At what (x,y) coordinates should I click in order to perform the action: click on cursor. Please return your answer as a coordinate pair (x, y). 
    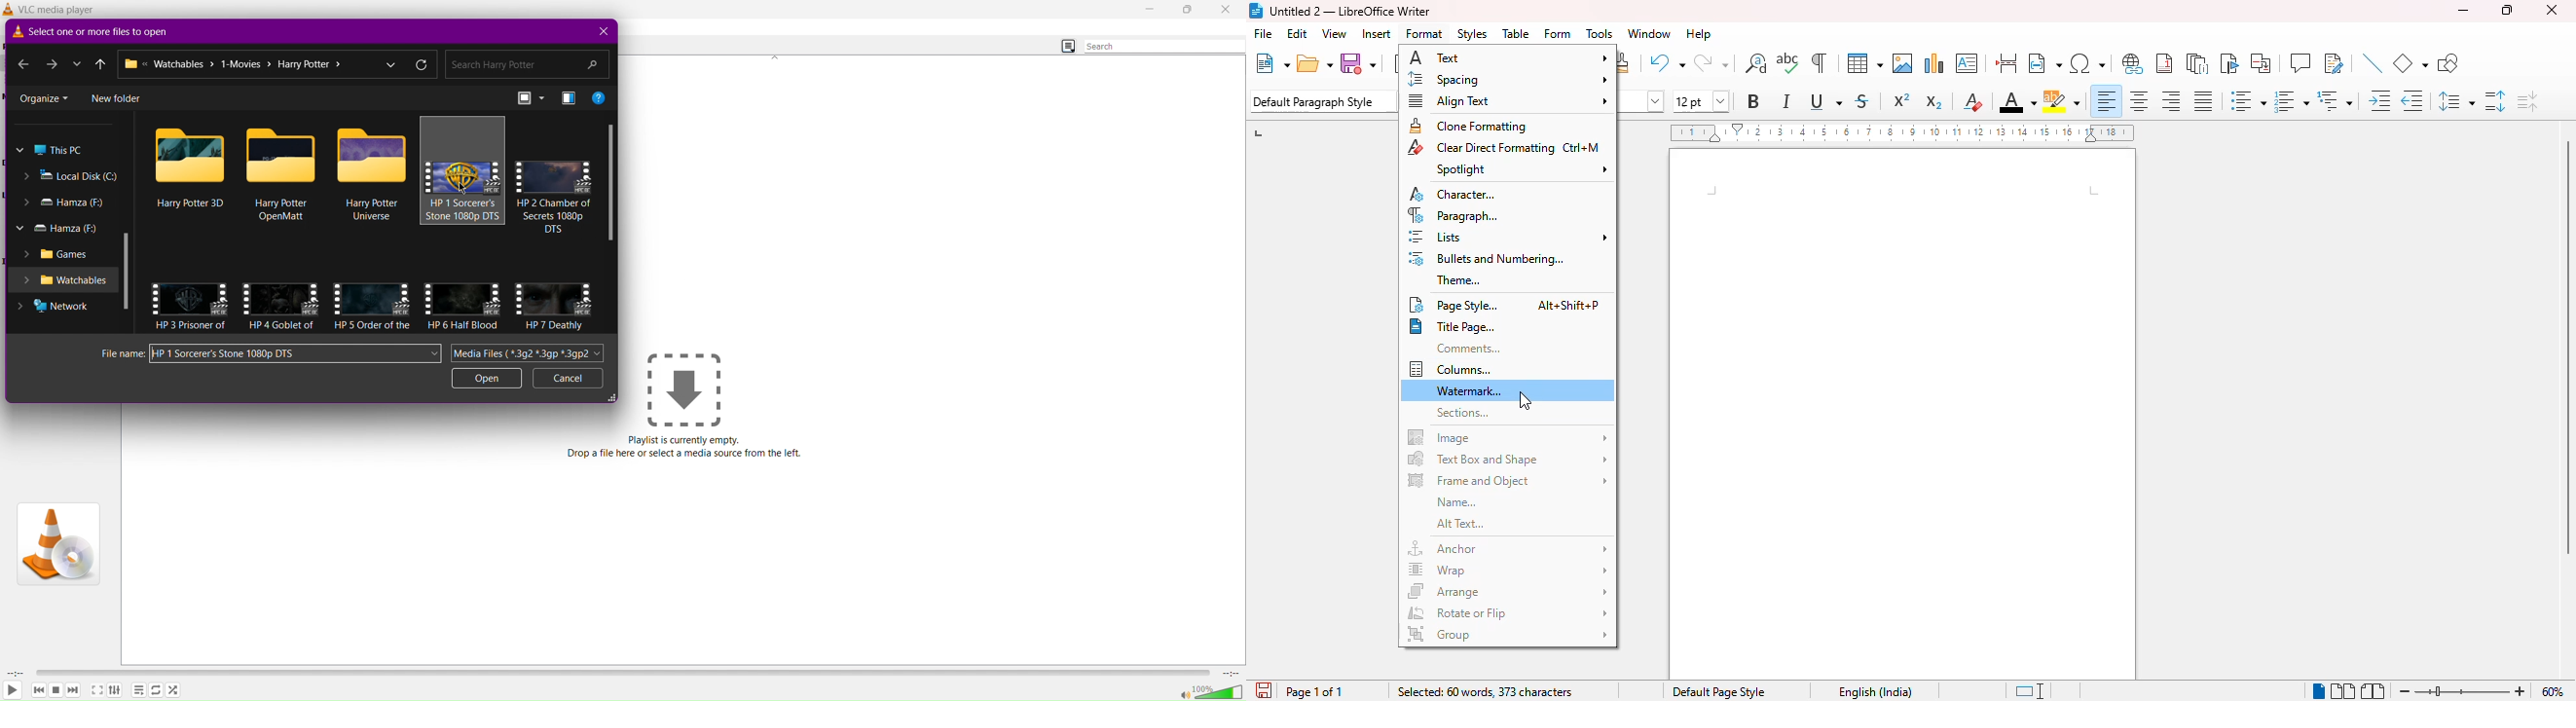
    Looking at the image, I should click on (1527, 400).